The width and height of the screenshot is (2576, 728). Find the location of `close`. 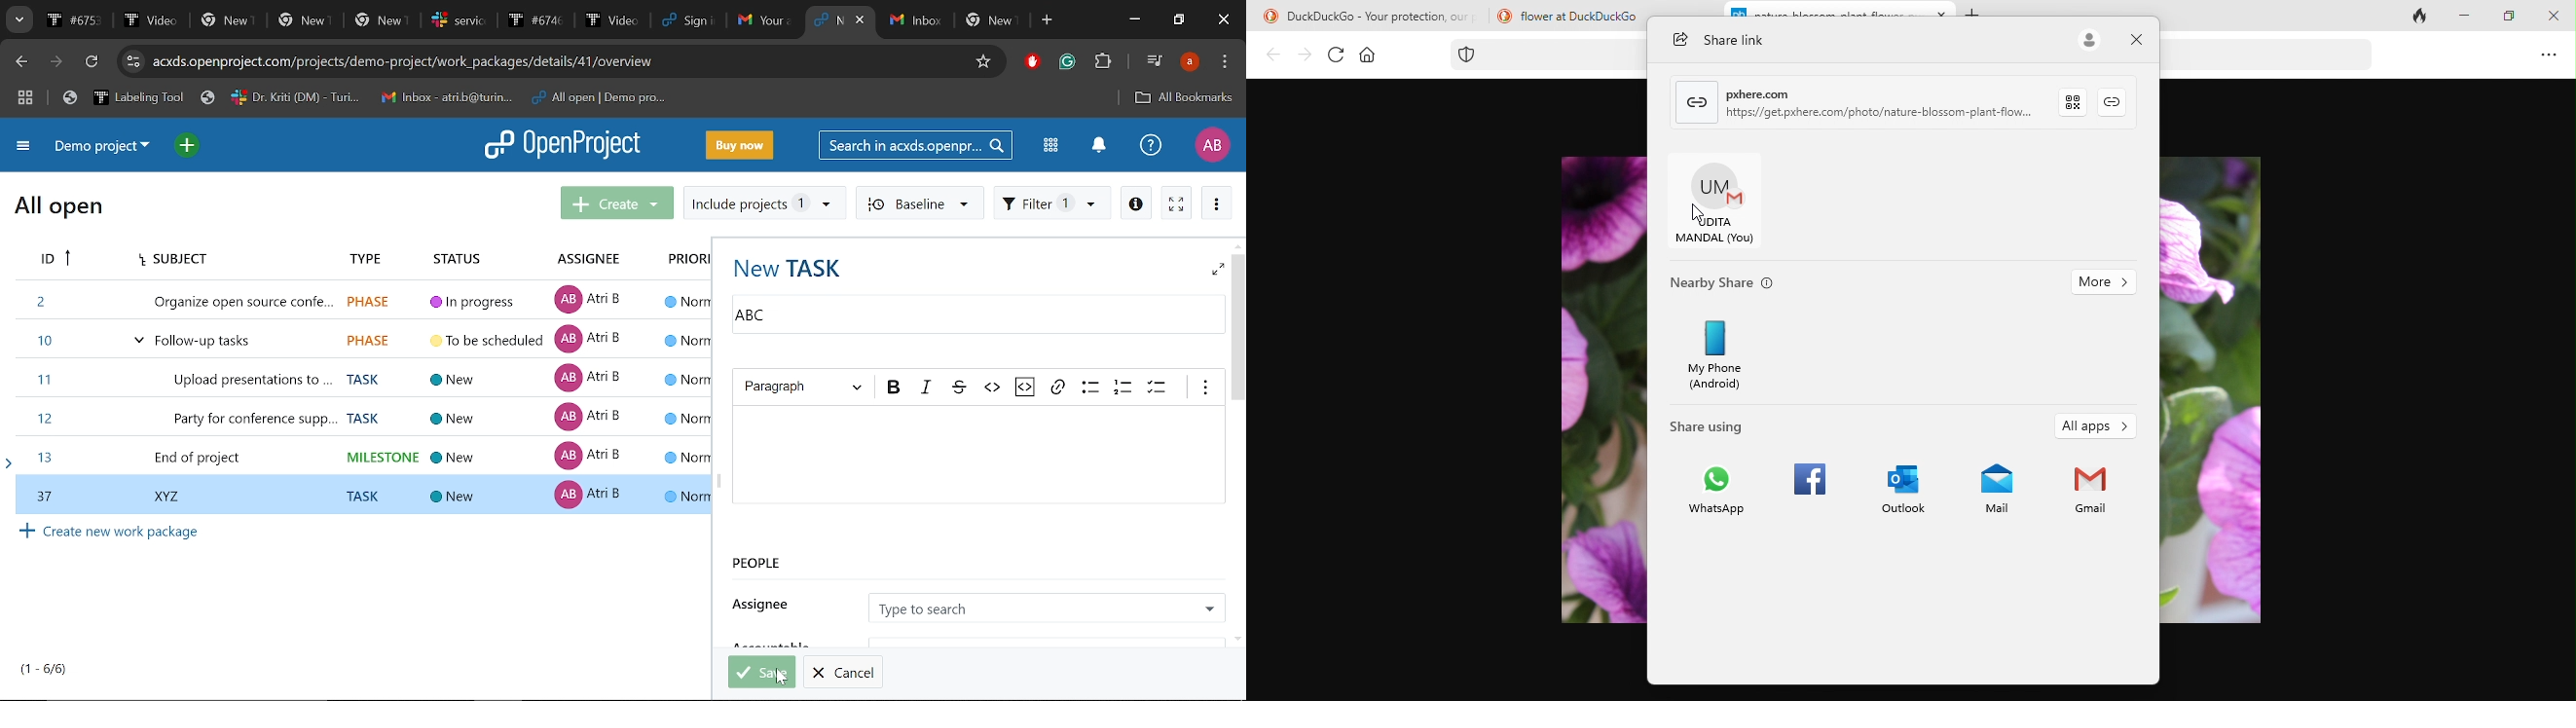

close is located at coordinates (2549, 15).